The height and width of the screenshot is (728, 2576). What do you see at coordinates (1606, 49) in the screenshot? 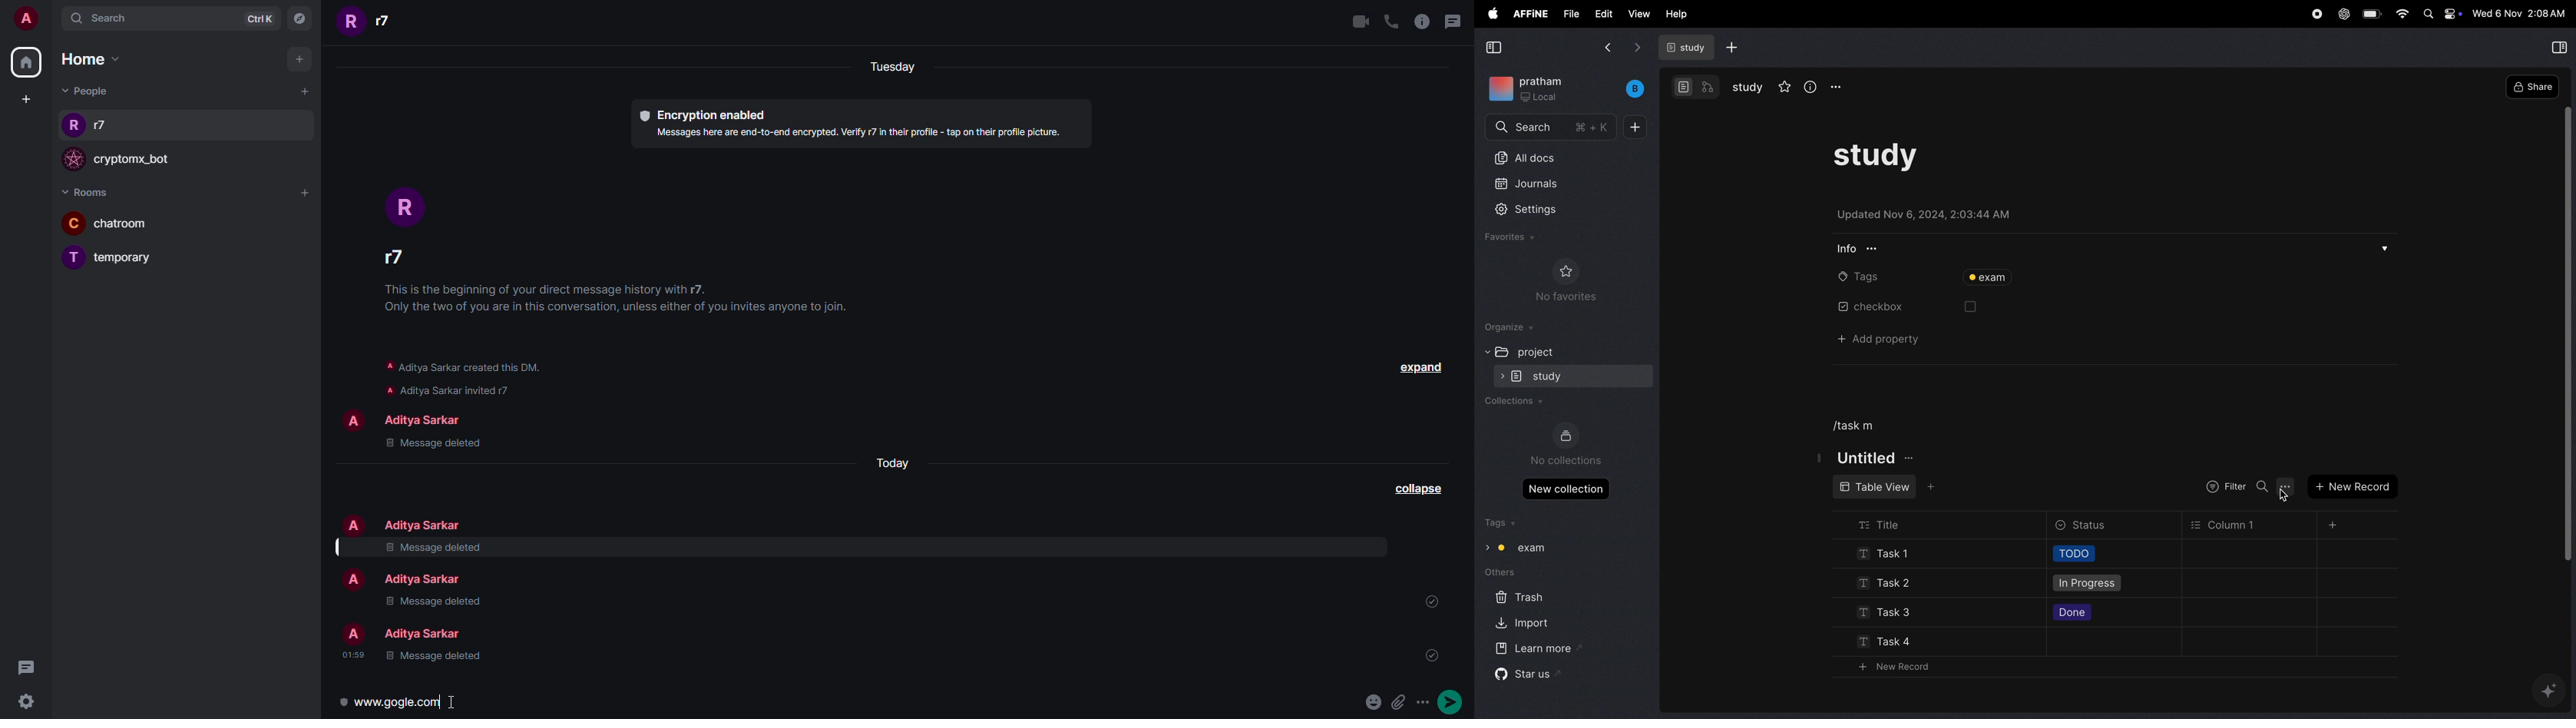
I see `back` at bounding box center [1606, 49].